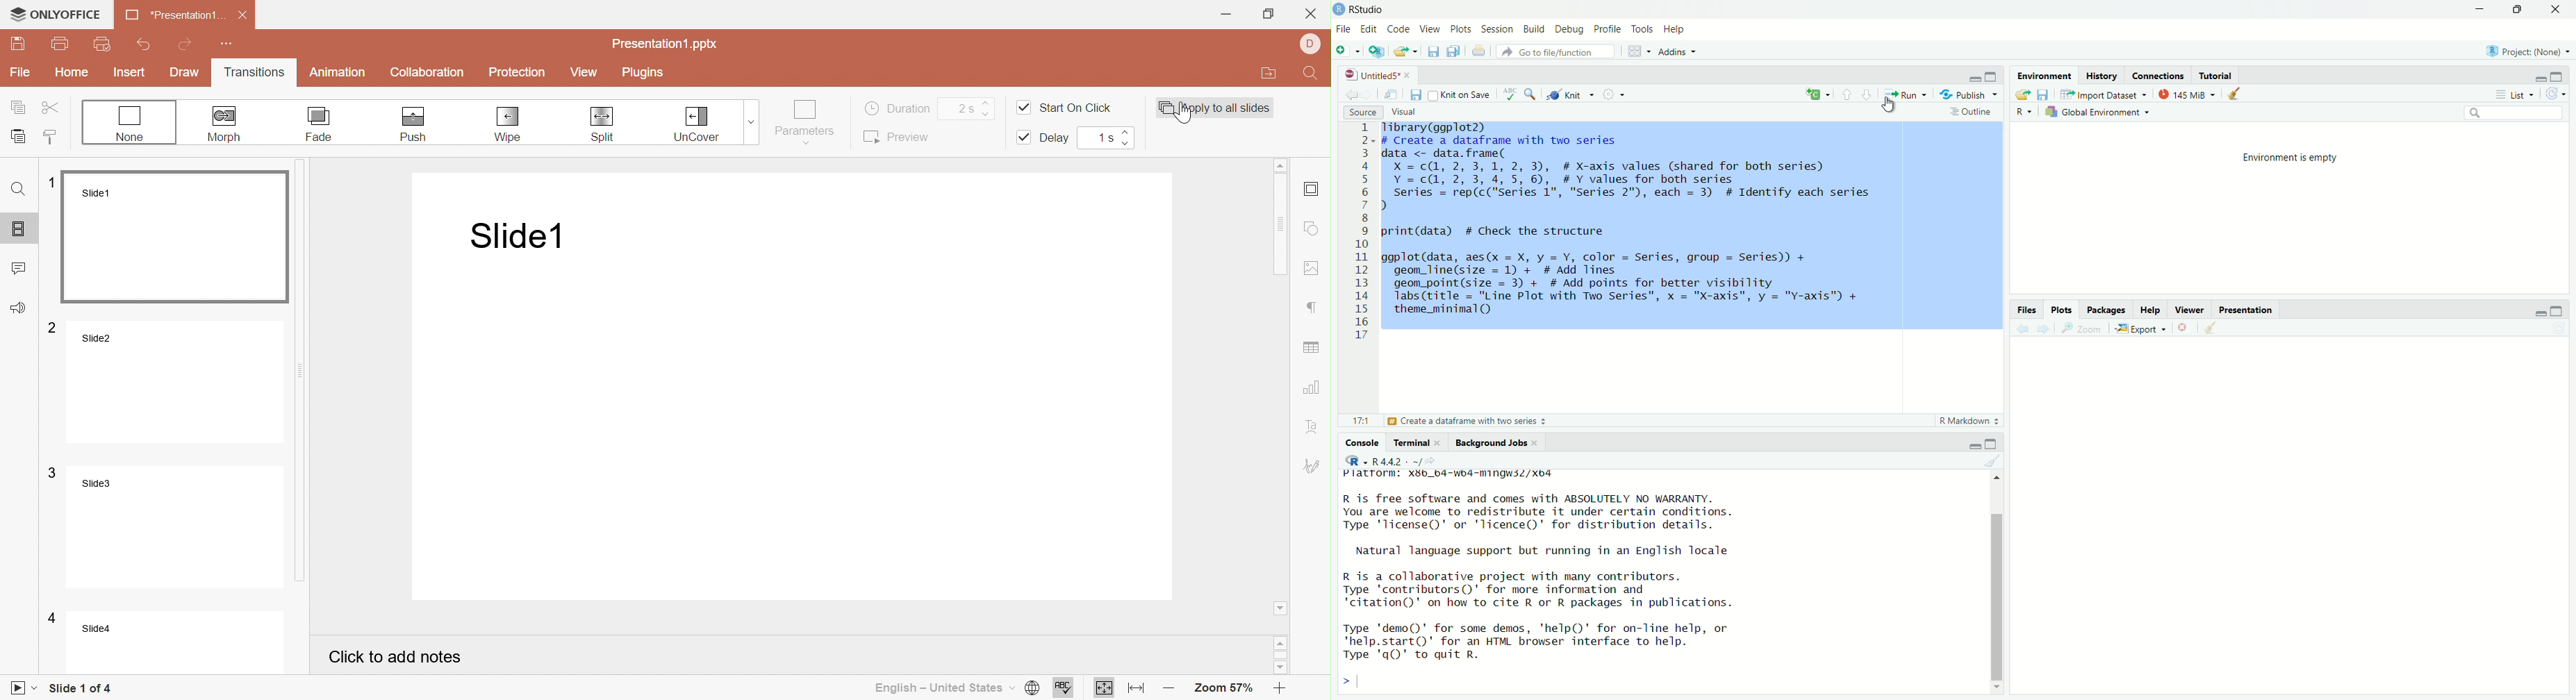 This screenshot has width=2576, height=700. What do you see at coordinates (320, 124) in the screenshot?
I see `Fade` at bounding box center [320, 124].